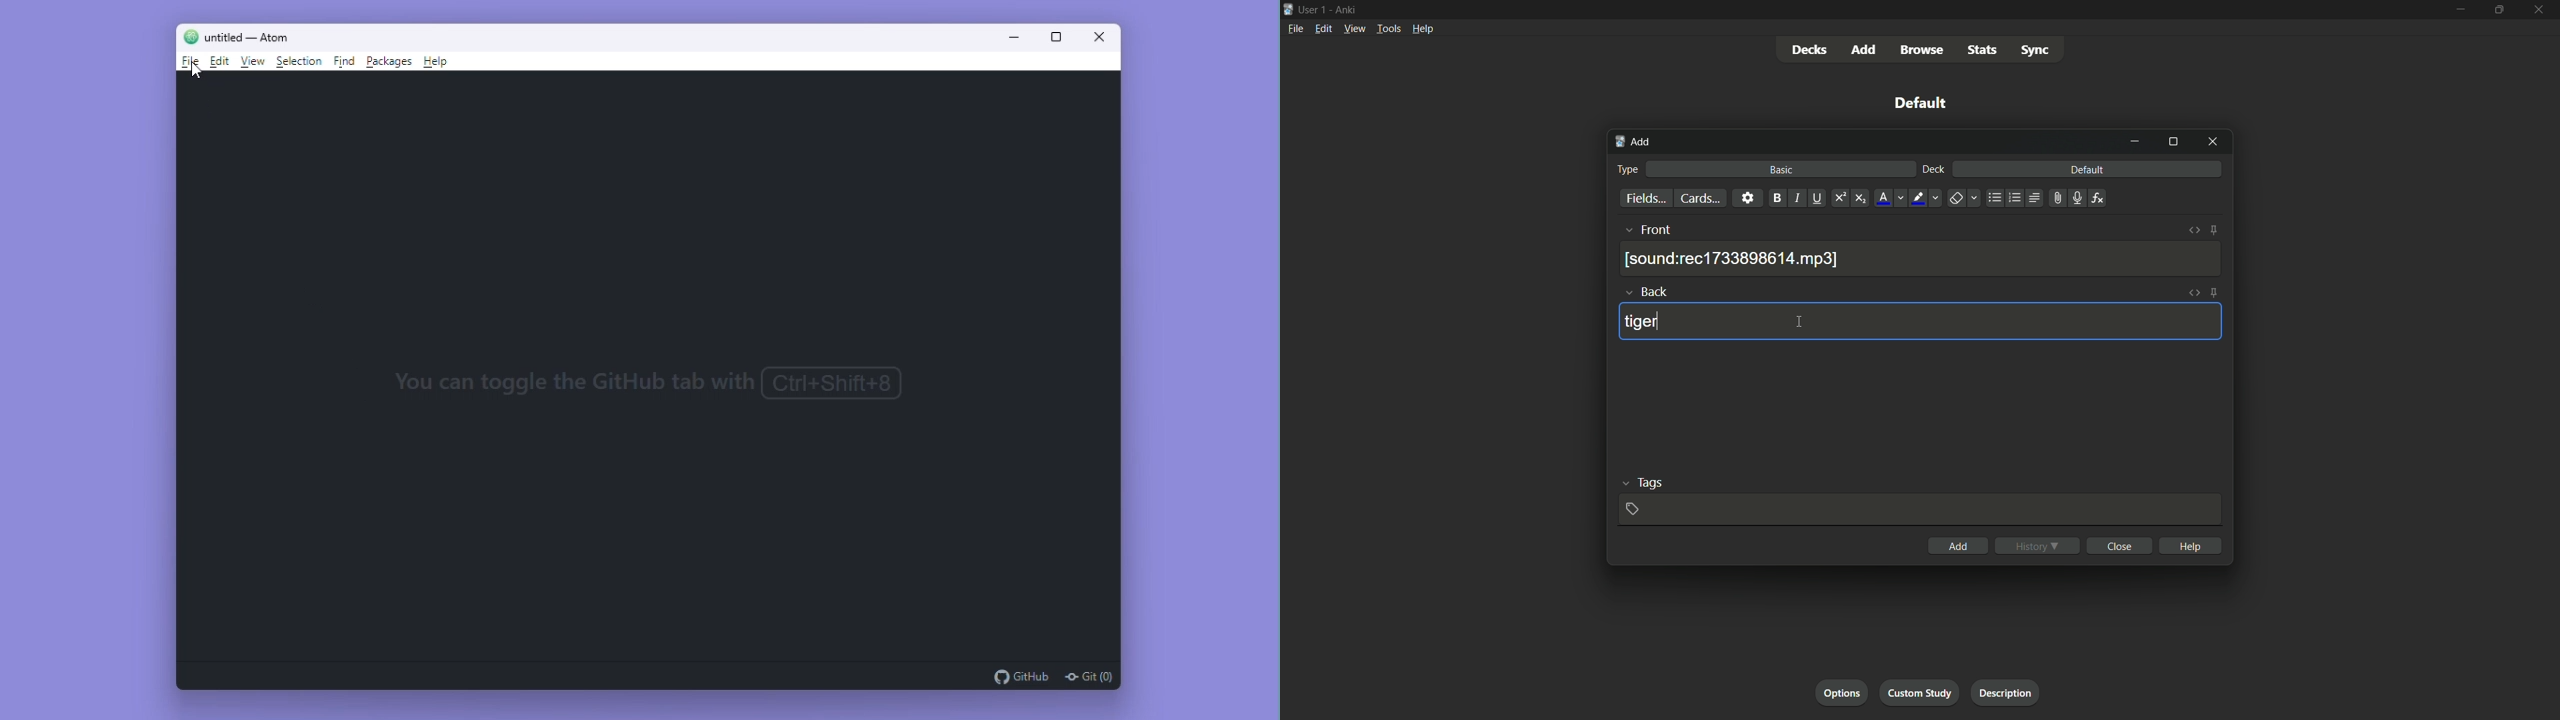 The image size is (2576, 728). I want to click on settings, so click(1747, 198).